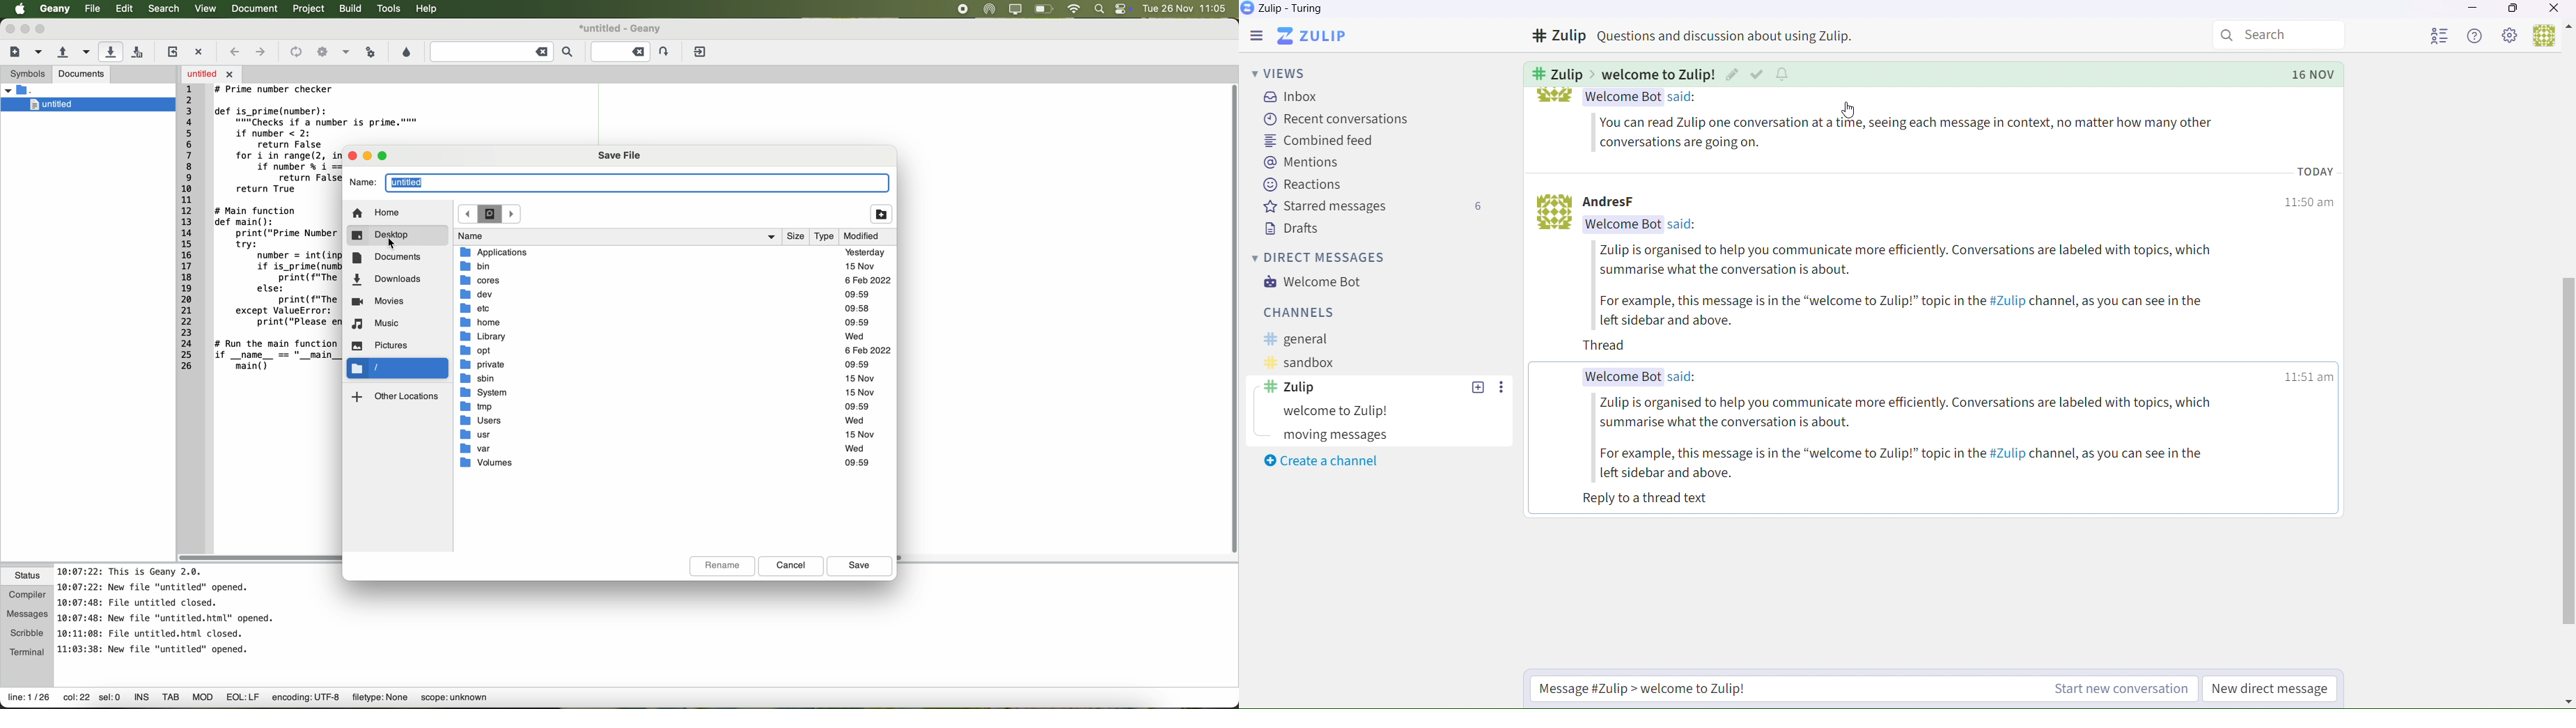 Image resolution: width=2576 pixels, height=728 pixels. I want to click on Sanbox, so click(1316, 362).